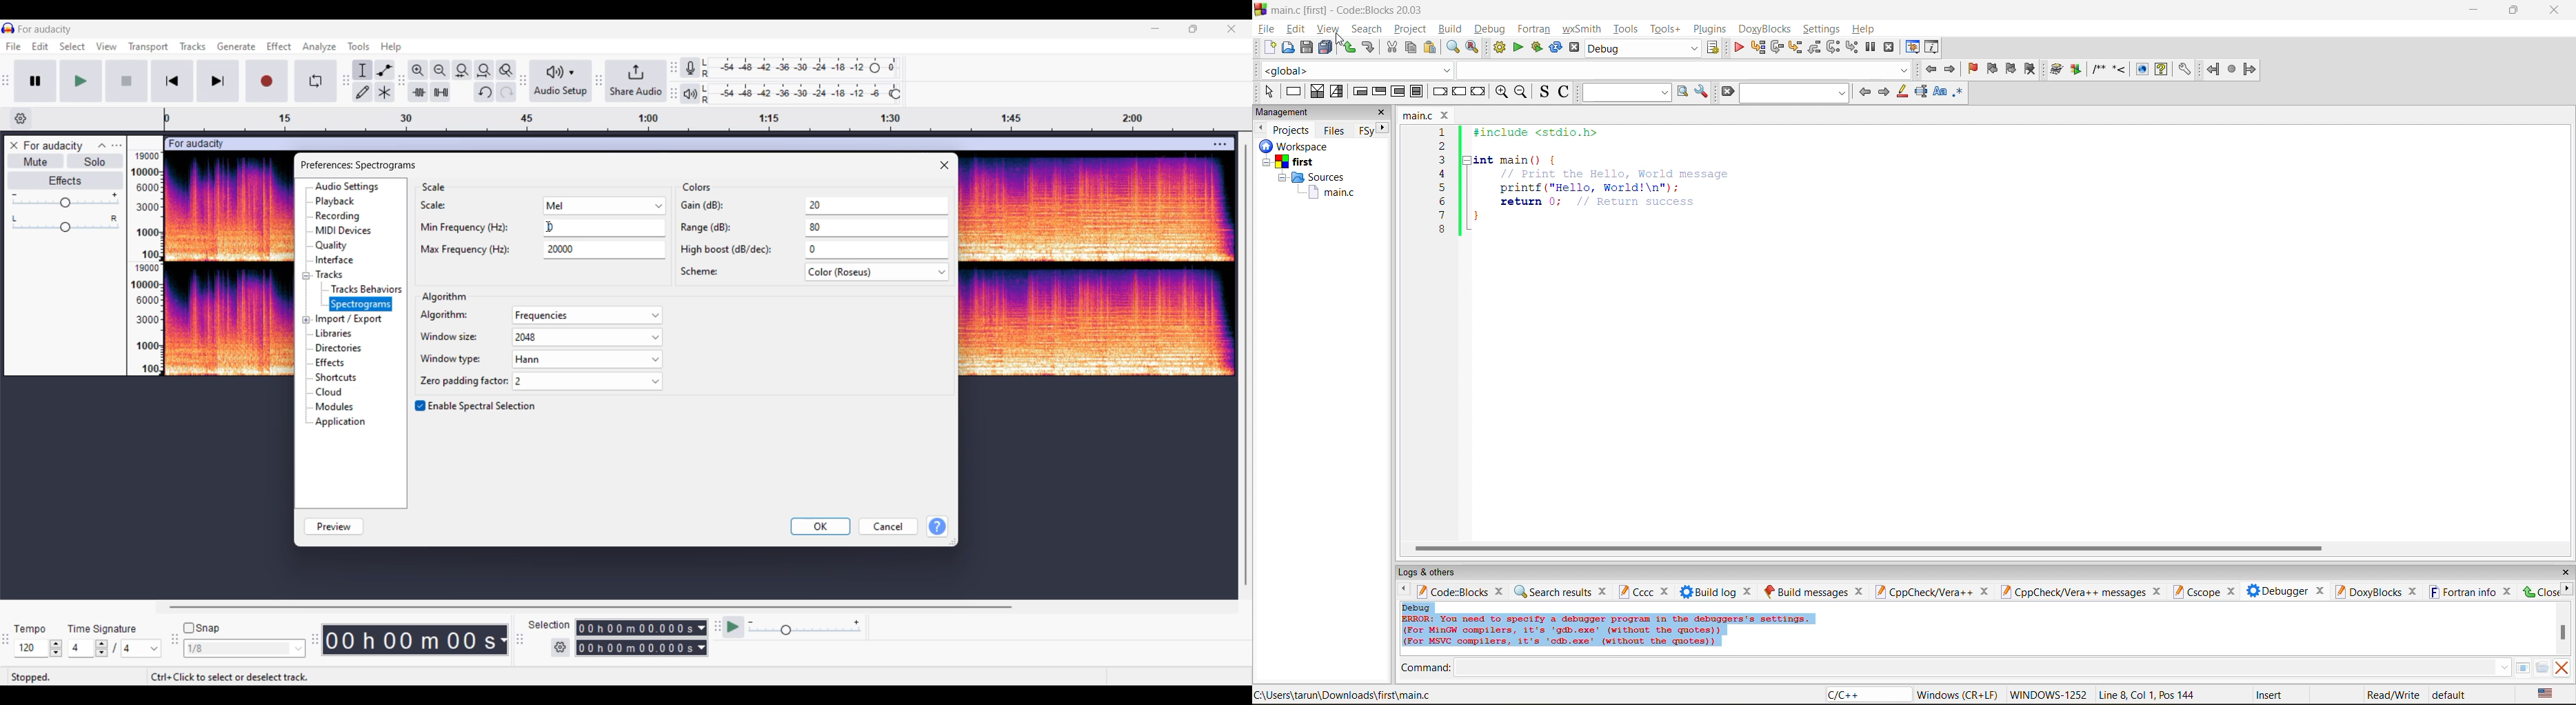 The height and width of the screenshot is (728, 2576). I want to click on show the select target dialog, so click(1718, 48).